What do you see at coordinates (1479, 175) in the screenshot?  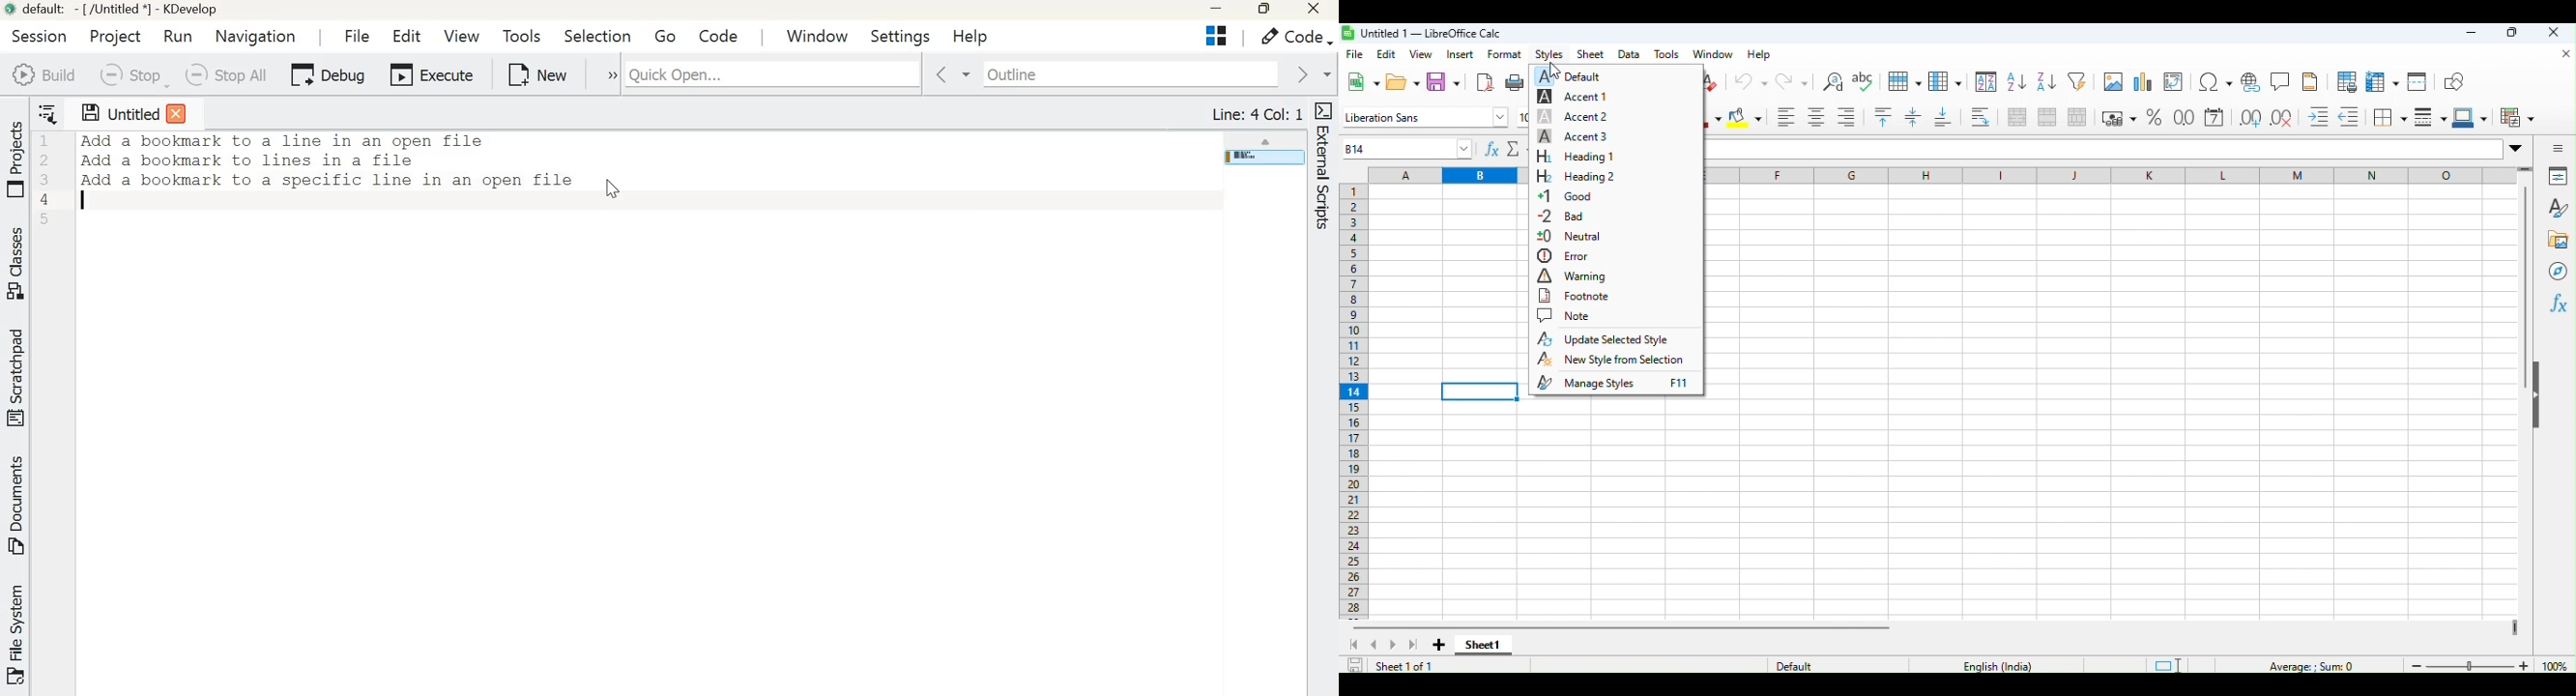 I see `b` at bounding box center [1479, 175].